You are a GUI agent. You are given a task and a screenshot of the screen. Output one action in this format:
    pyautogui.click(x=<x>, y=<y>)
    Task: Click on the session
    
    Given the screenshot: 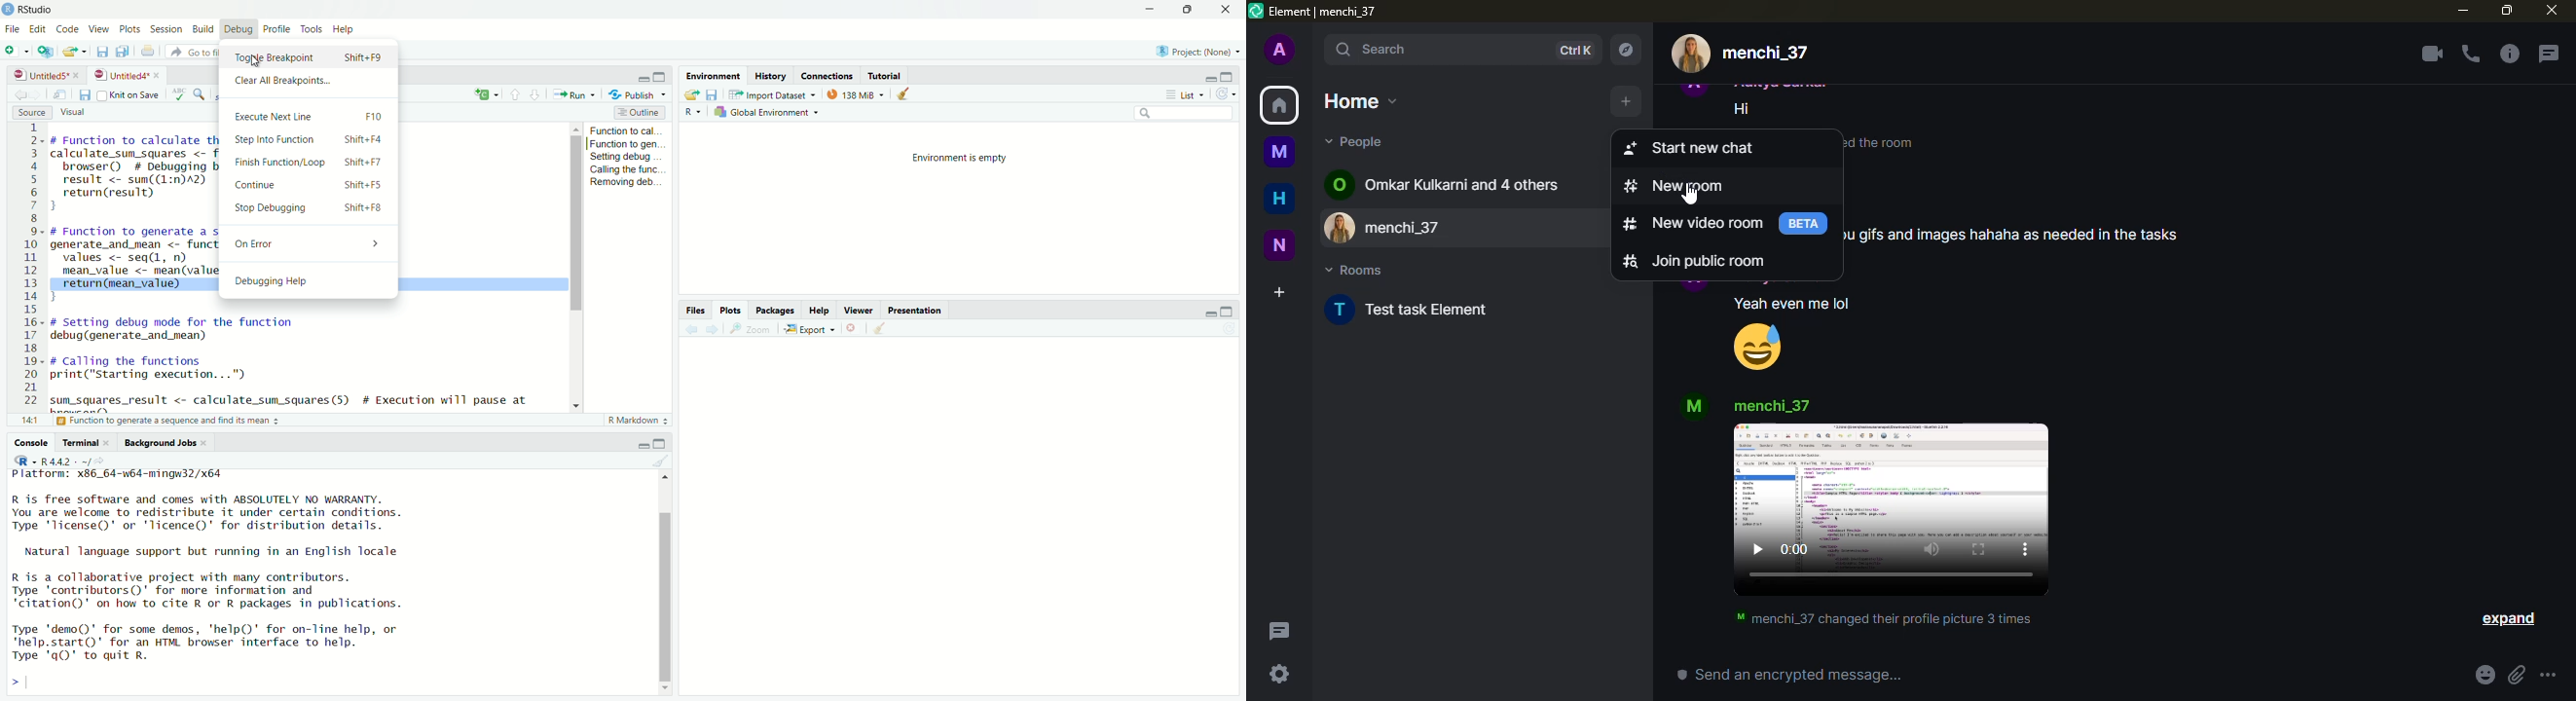 What is the action you would take?
    pyautogui.click(x=166, y=28)
    